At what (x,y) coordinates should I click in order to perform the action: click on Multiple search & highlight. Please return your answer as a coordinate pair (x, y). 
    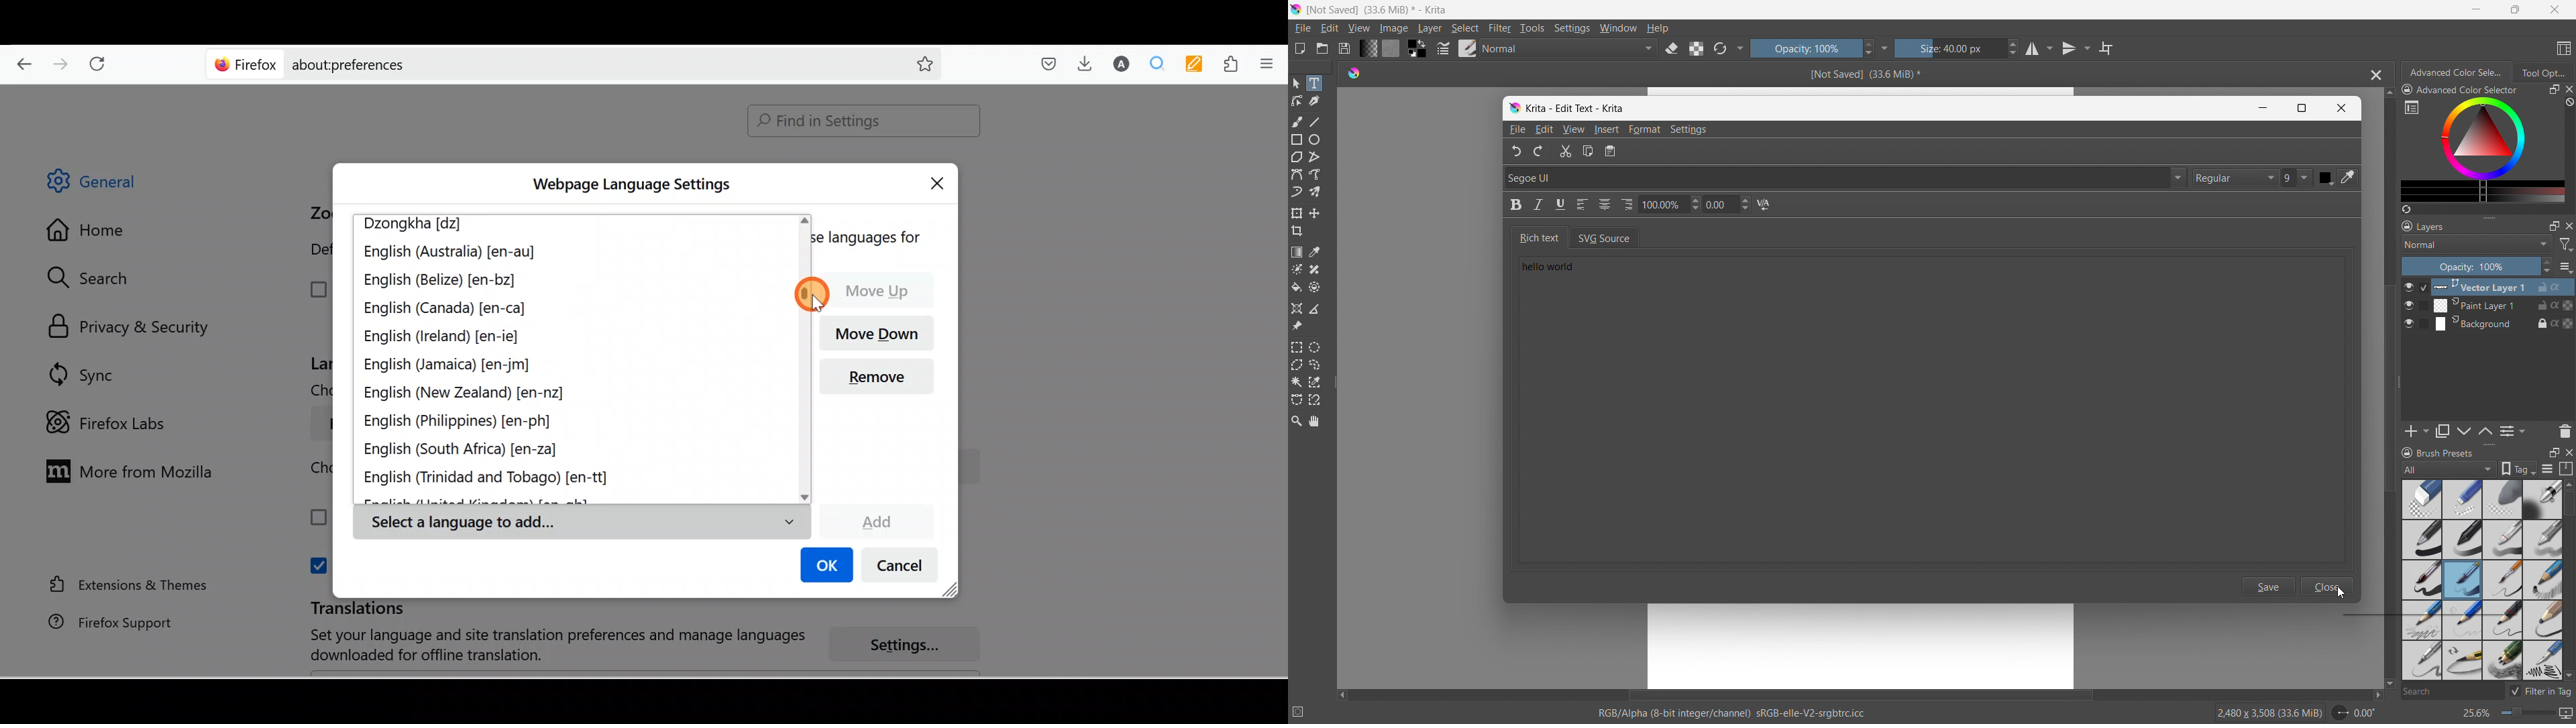
    Looking at the image, I should click on (1158, 63).